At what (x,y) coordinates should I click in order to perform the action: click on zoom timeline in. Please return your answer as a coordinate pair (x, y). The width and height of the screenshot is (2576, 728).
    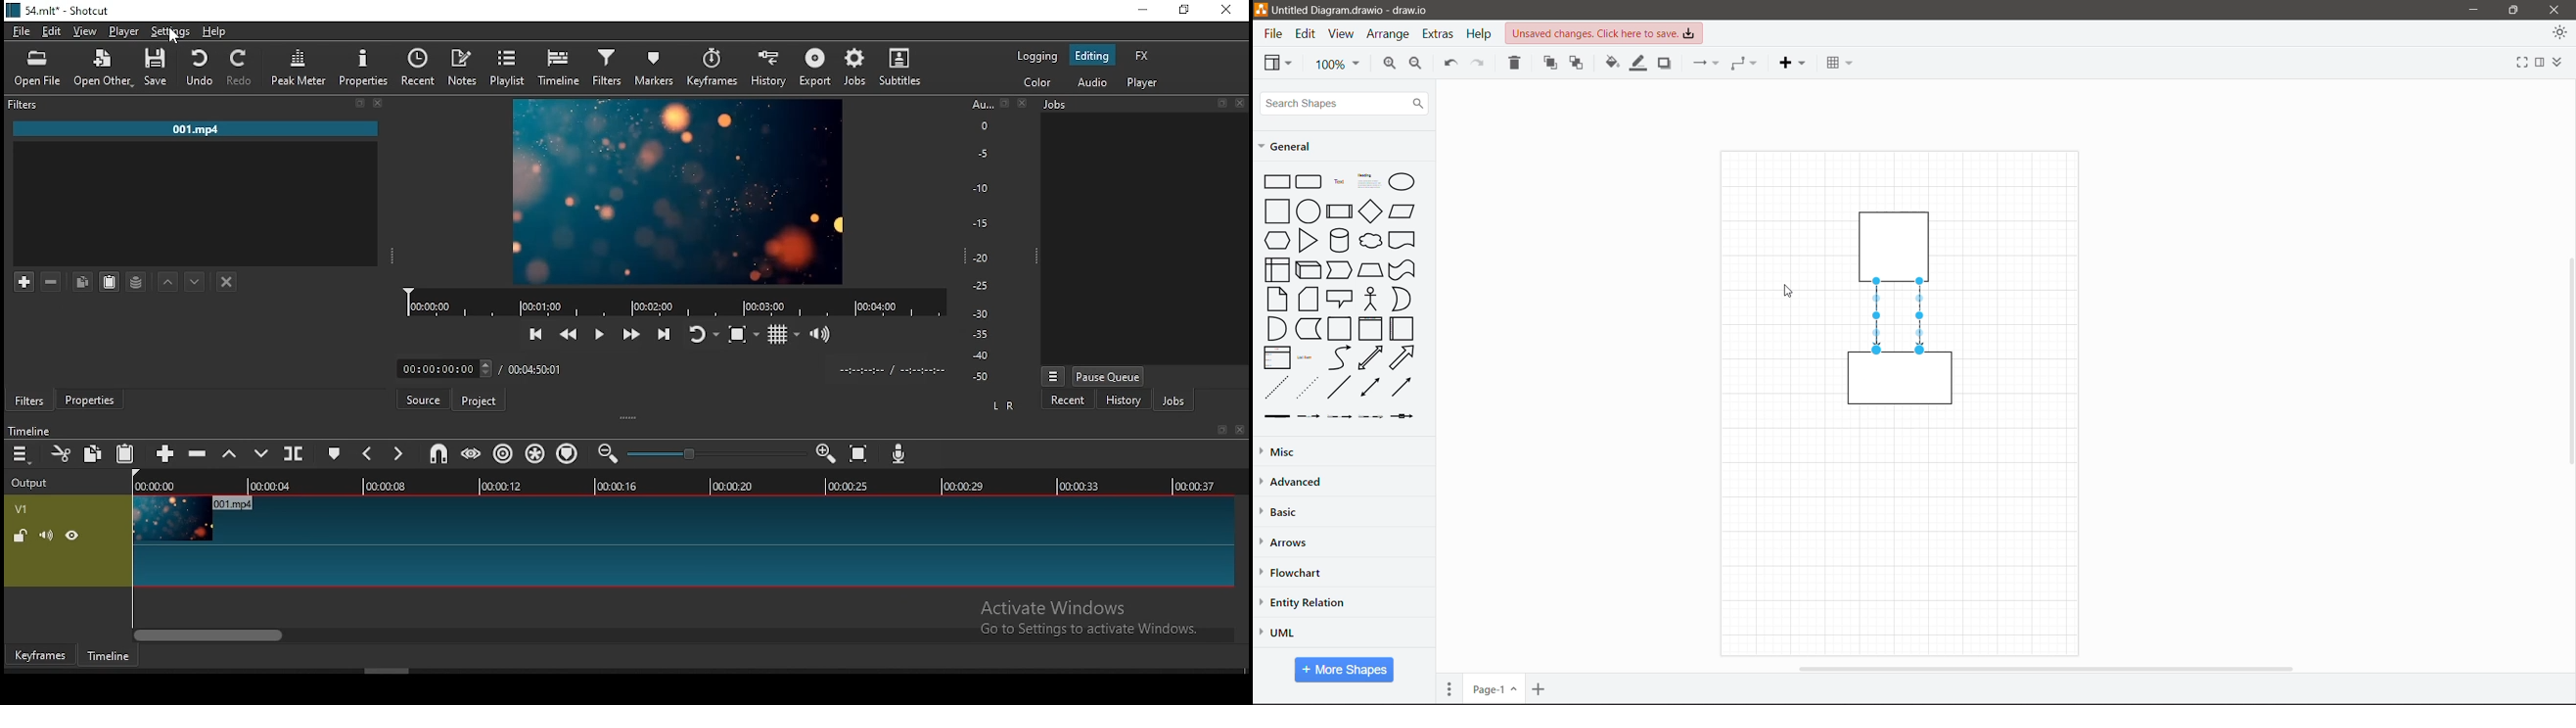
    Looking at the image, I should click on (610, 454).